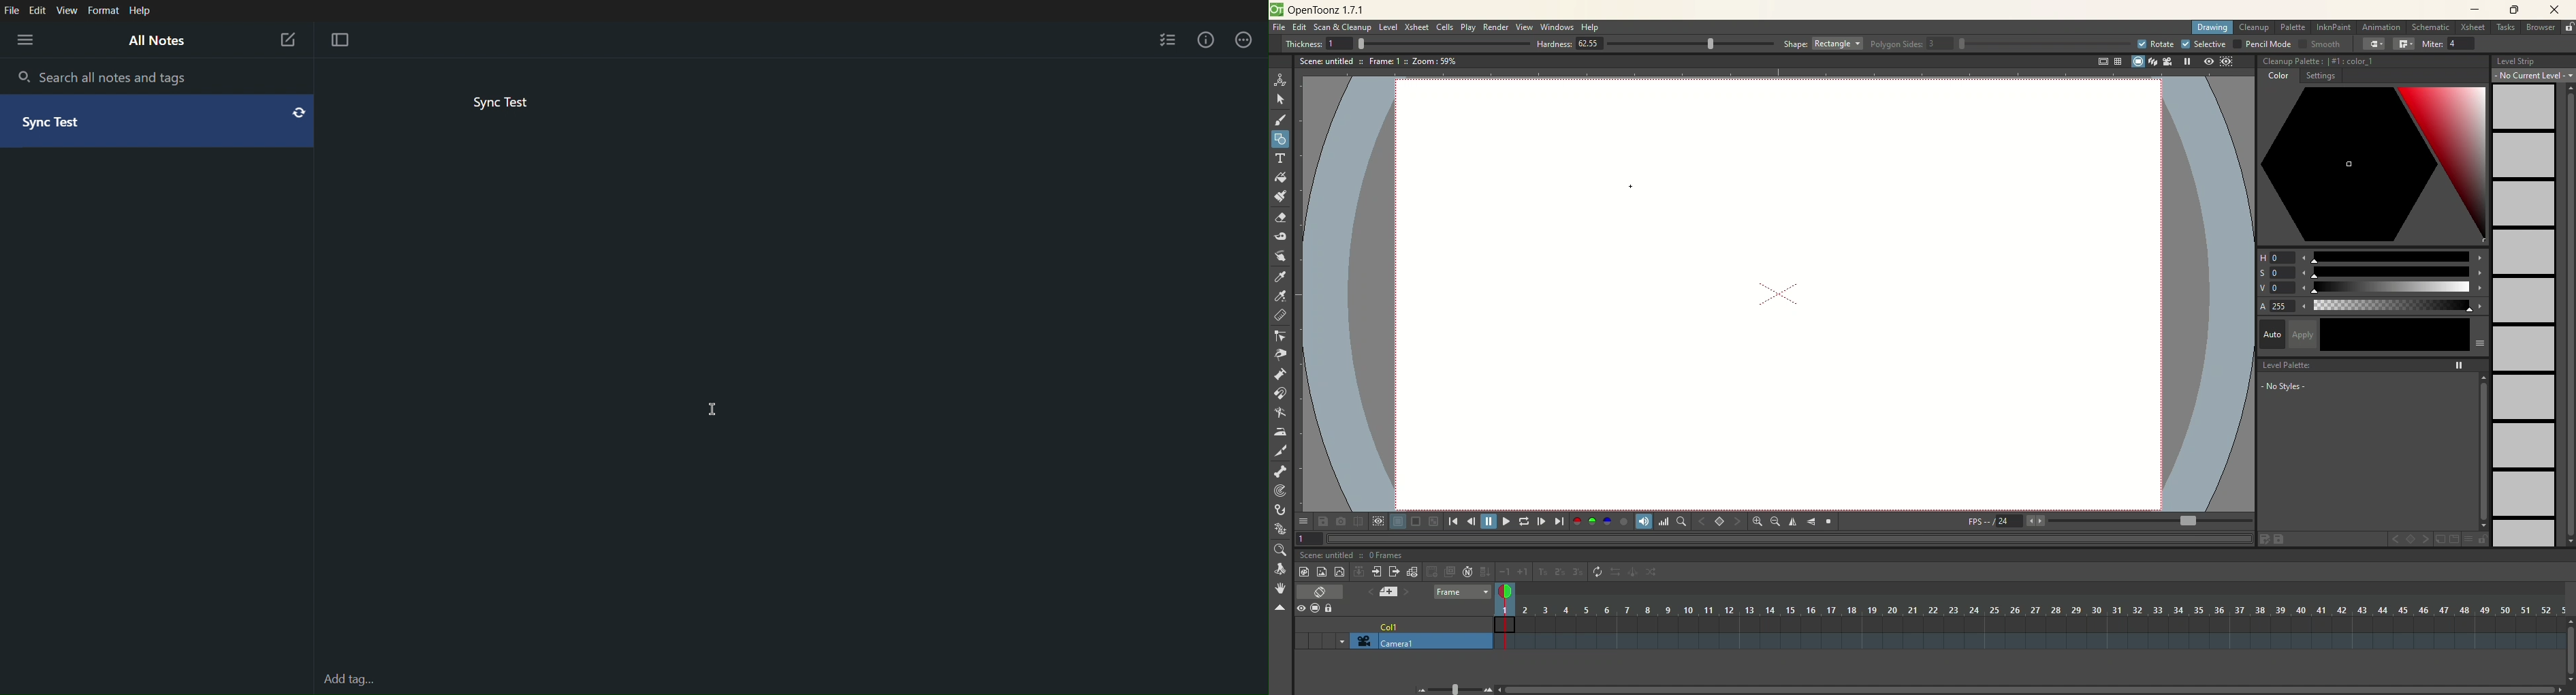 Image resolution: width=2576 pixels, height=700 pixels. I want to click on control point editor, so click(1281, 337).